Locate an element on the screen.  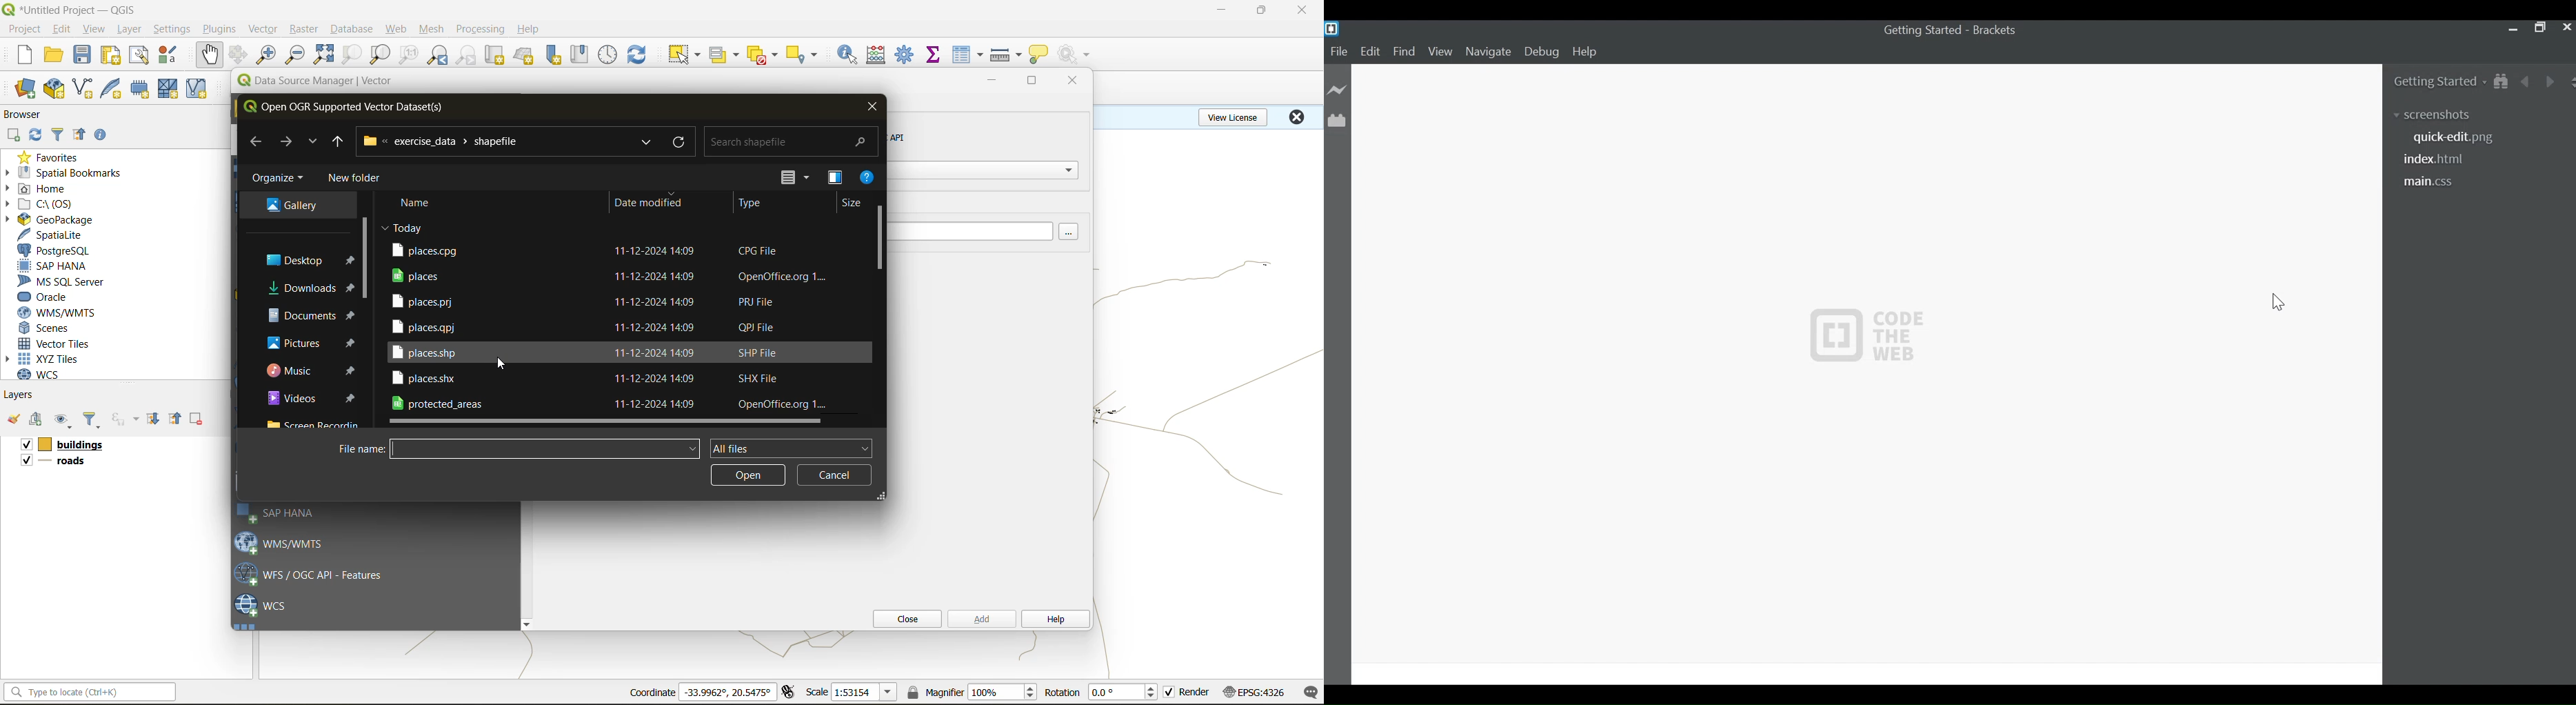
log messages is located at coordinates (1311, 693).